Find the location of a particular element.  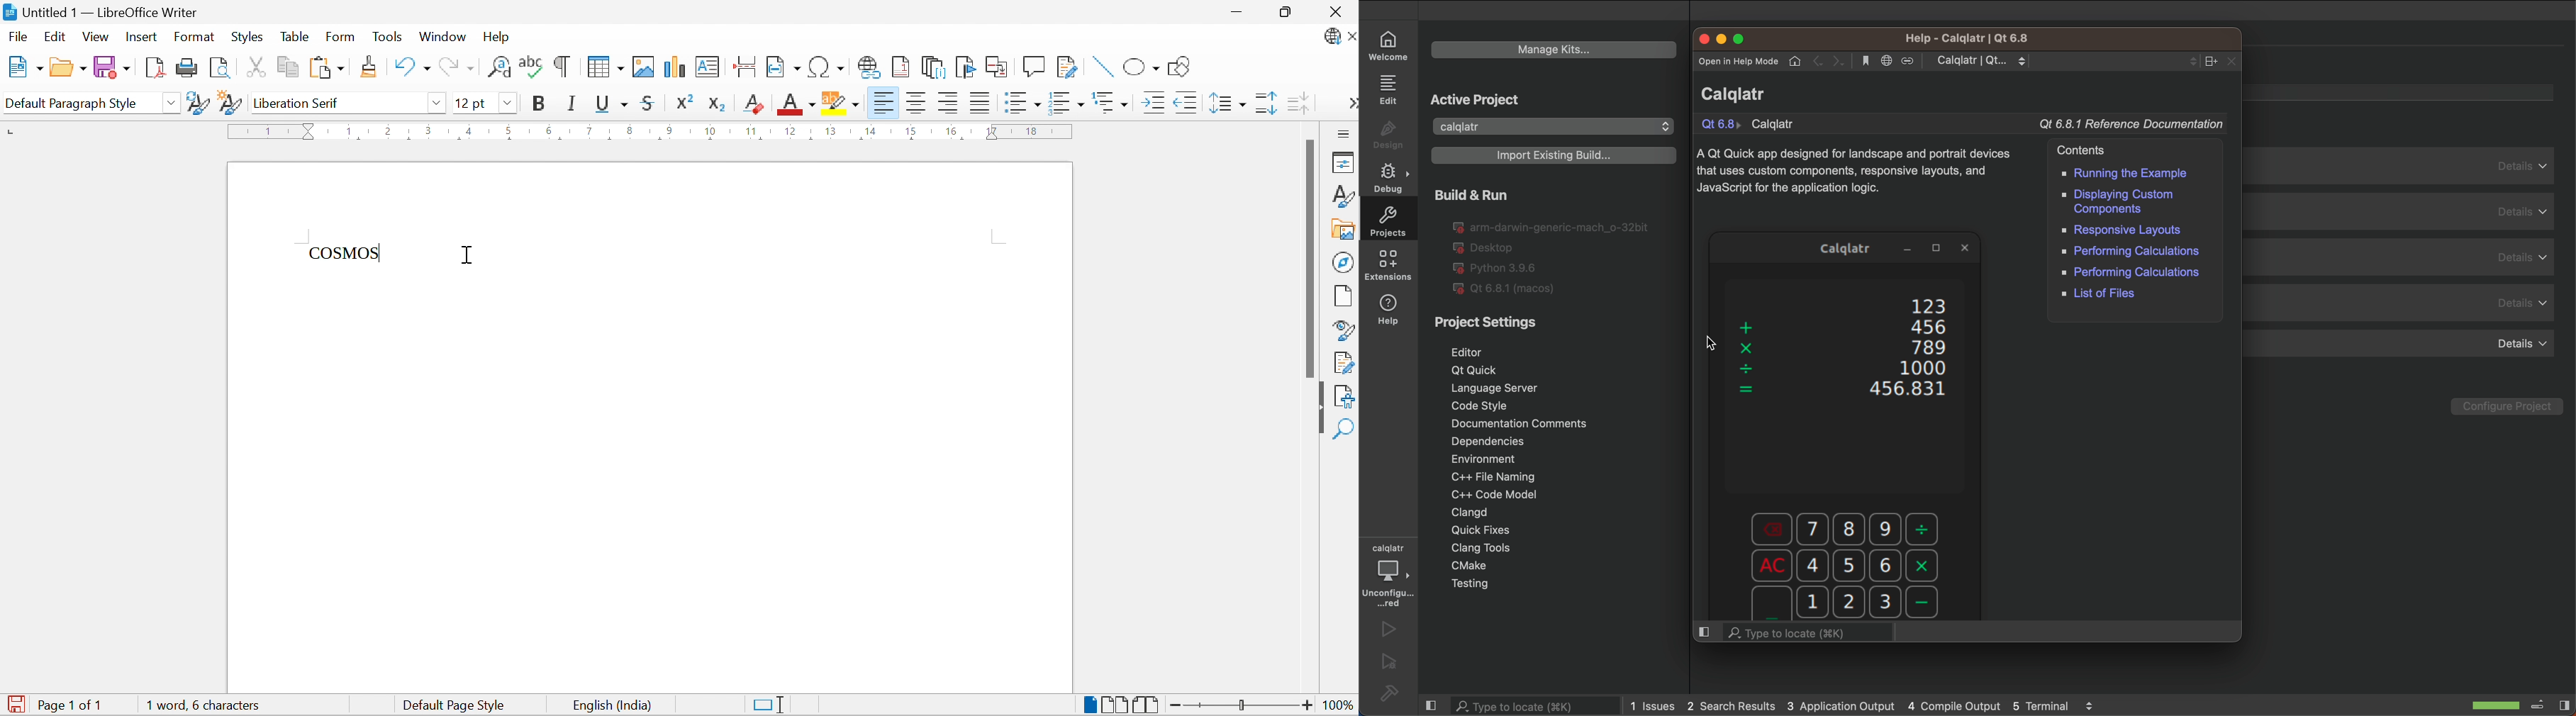

Styles is located at coordinates (1342, 194).